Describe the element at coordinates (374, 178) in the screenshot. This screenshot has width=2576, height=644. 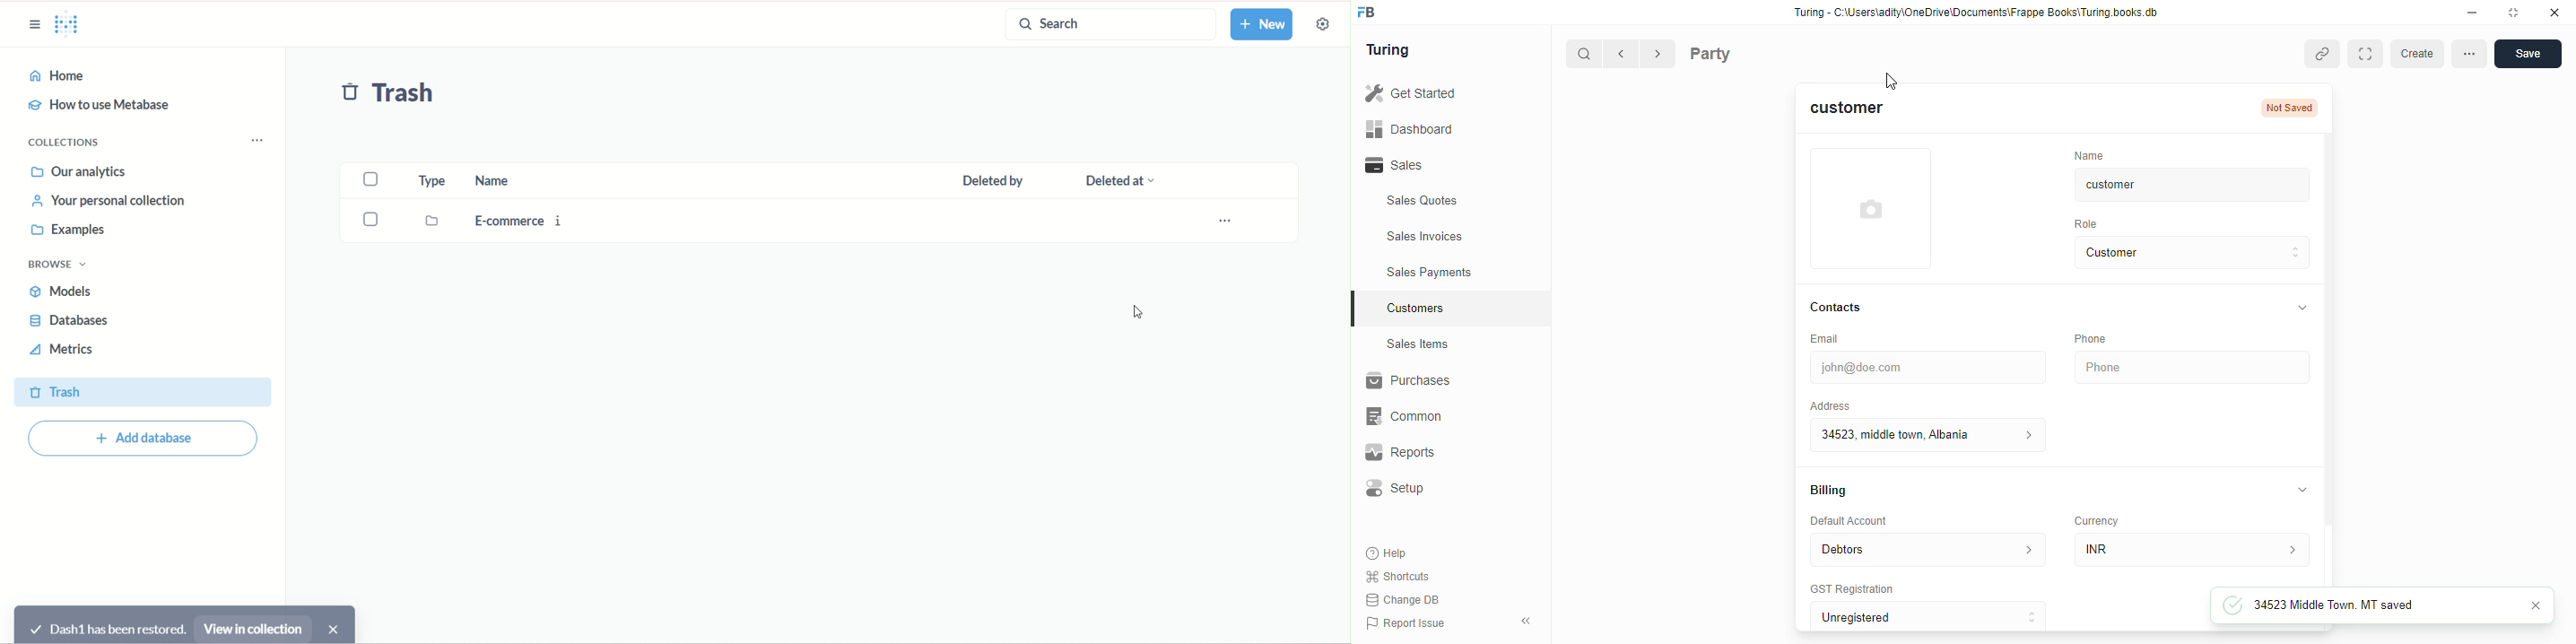
I see `select all checkbox` at that location.